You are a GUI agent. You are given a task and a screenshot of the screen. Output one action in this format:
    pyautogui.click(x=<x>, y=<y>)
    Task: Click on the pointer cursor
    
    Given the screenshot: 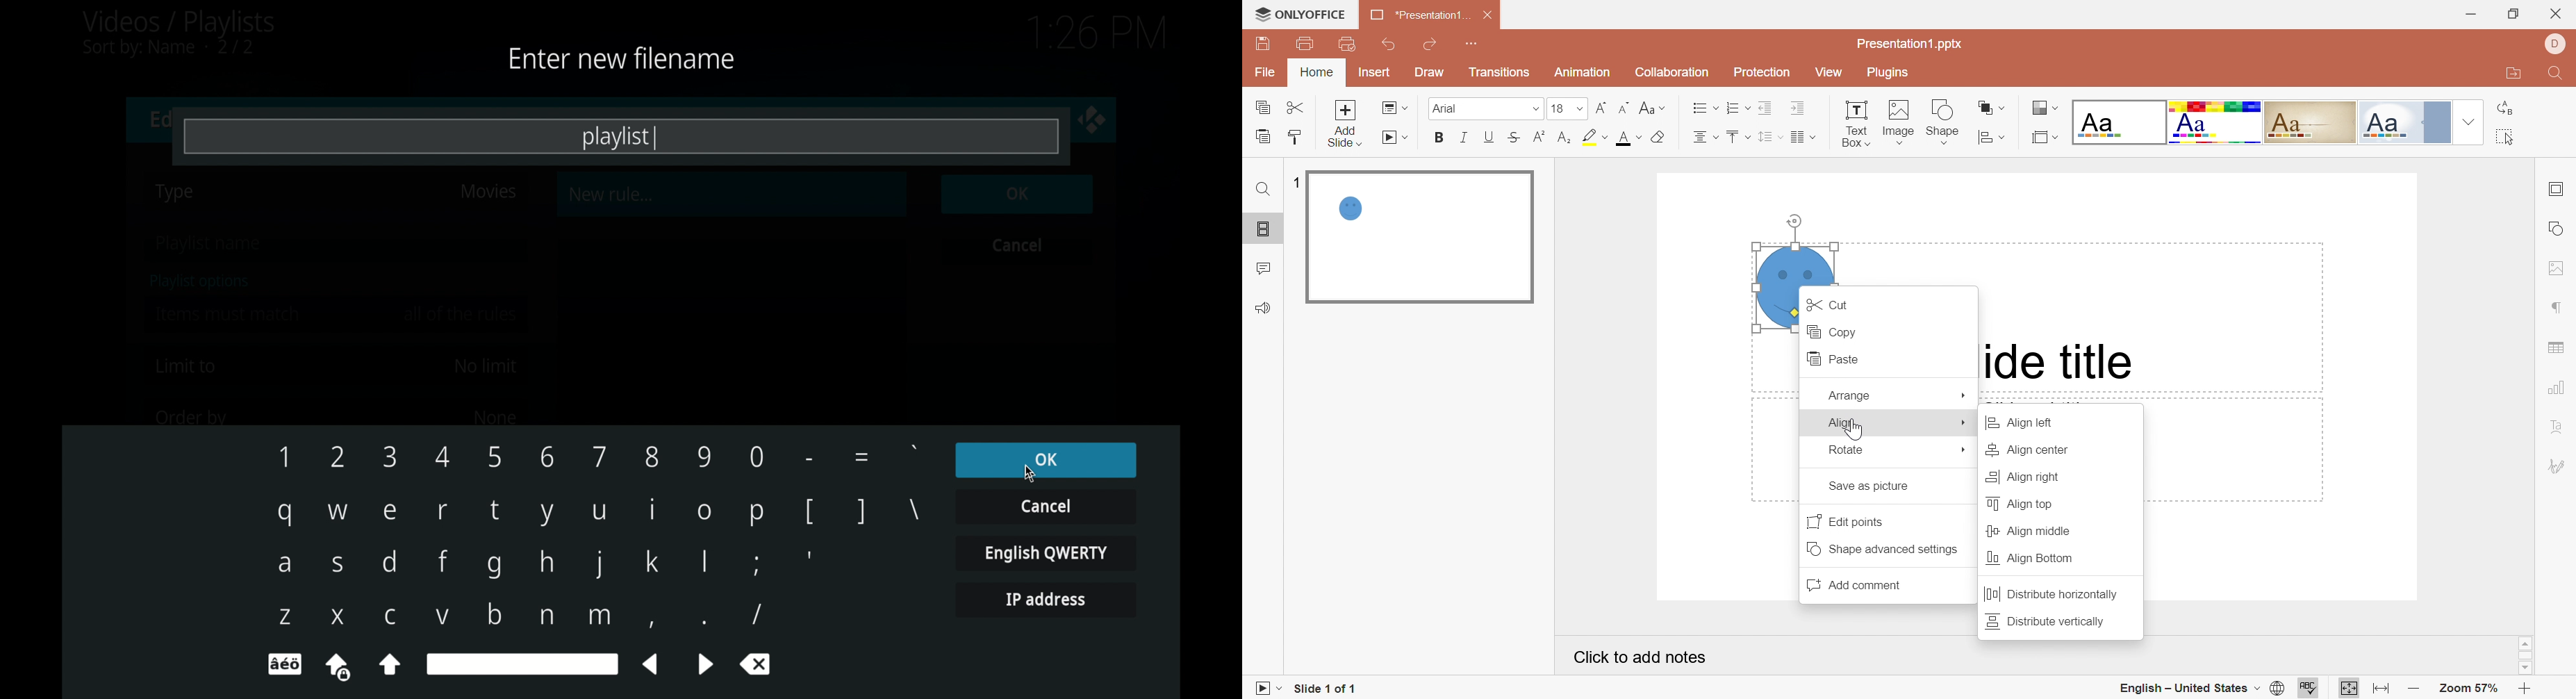 What is the action you would take?
    pyautogui.click(x=1850, y=431)
    